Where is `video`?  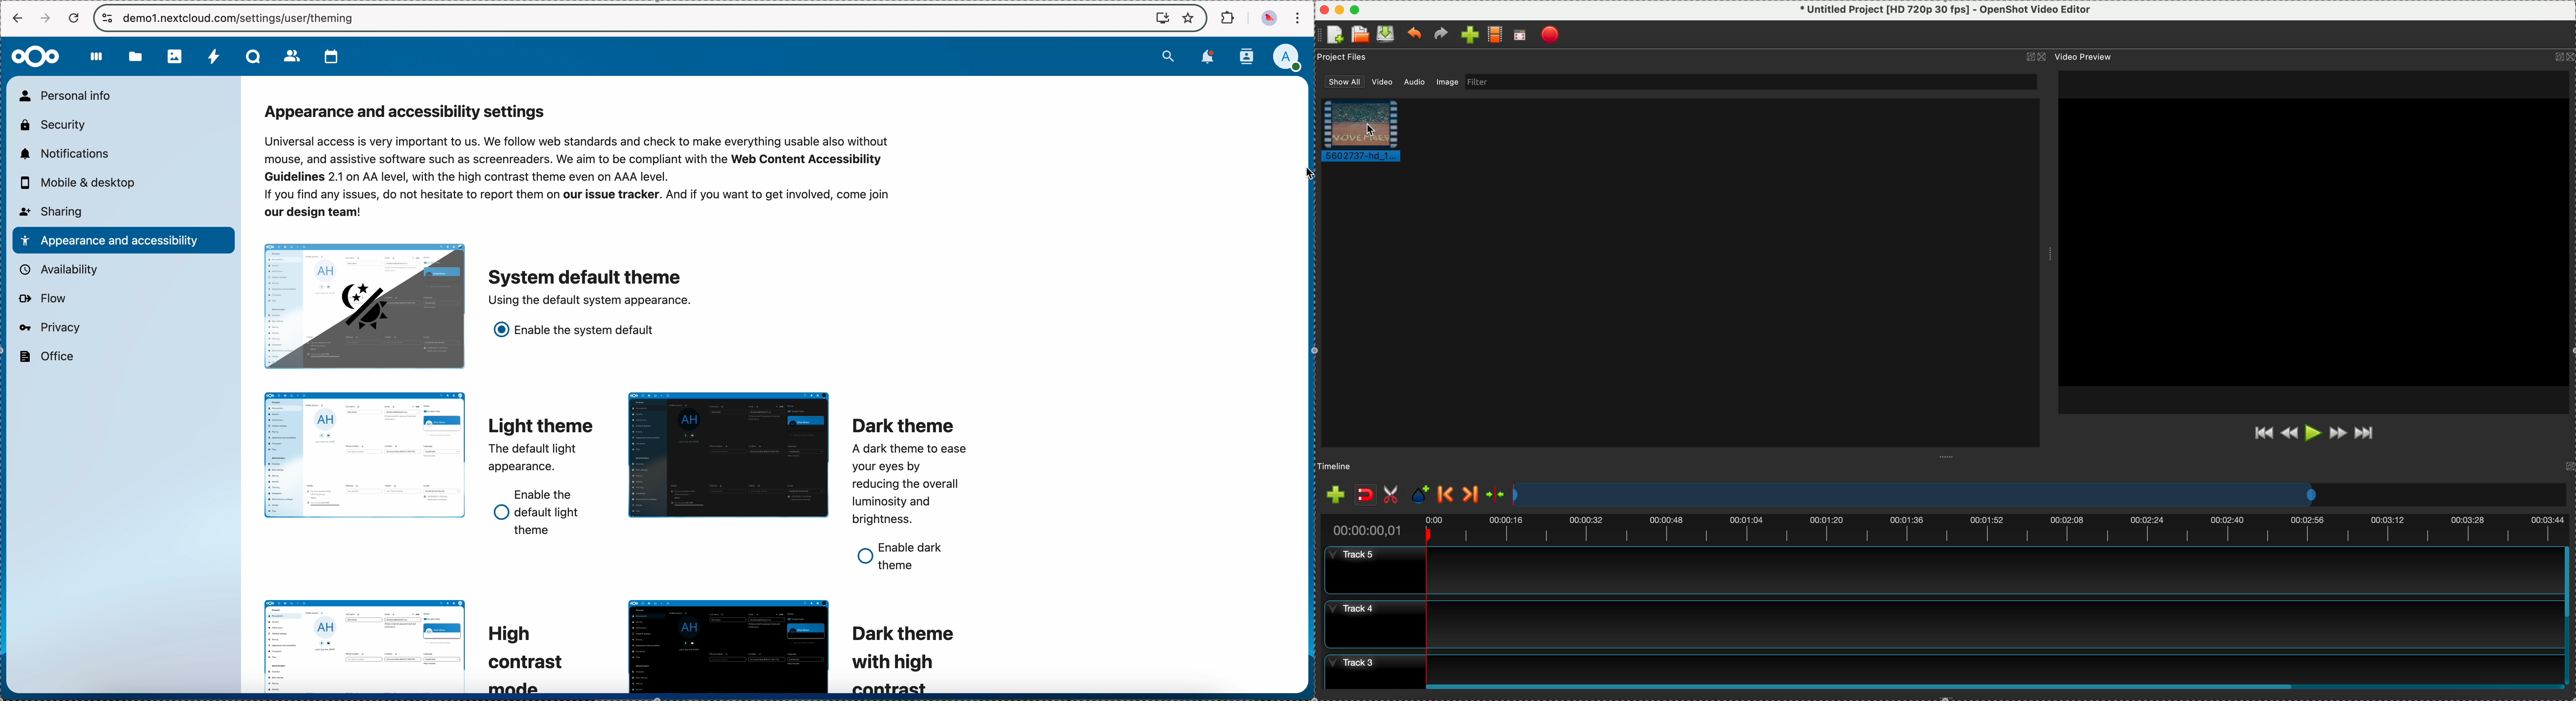 video is located at coordinates (1381, 82).